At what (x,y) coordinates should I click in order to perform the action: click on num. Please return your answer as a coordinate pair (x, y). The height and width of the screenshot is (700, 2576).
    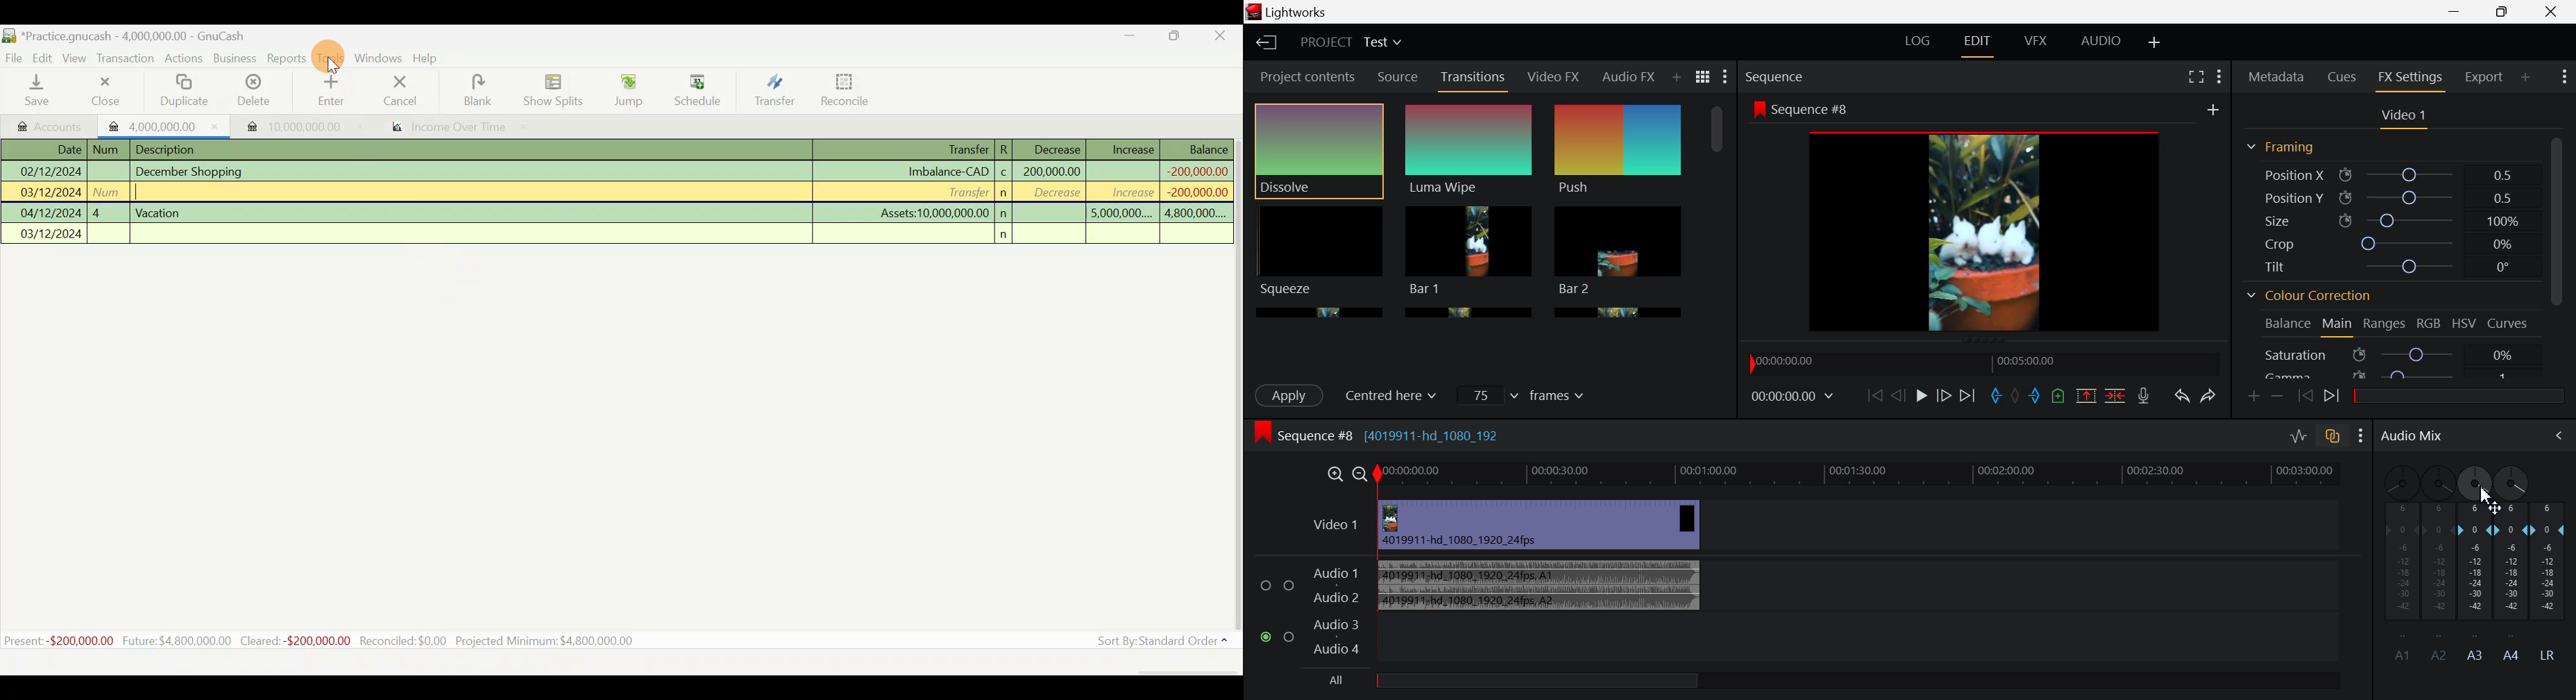
    Looking at the image, I should click on (109, 150).